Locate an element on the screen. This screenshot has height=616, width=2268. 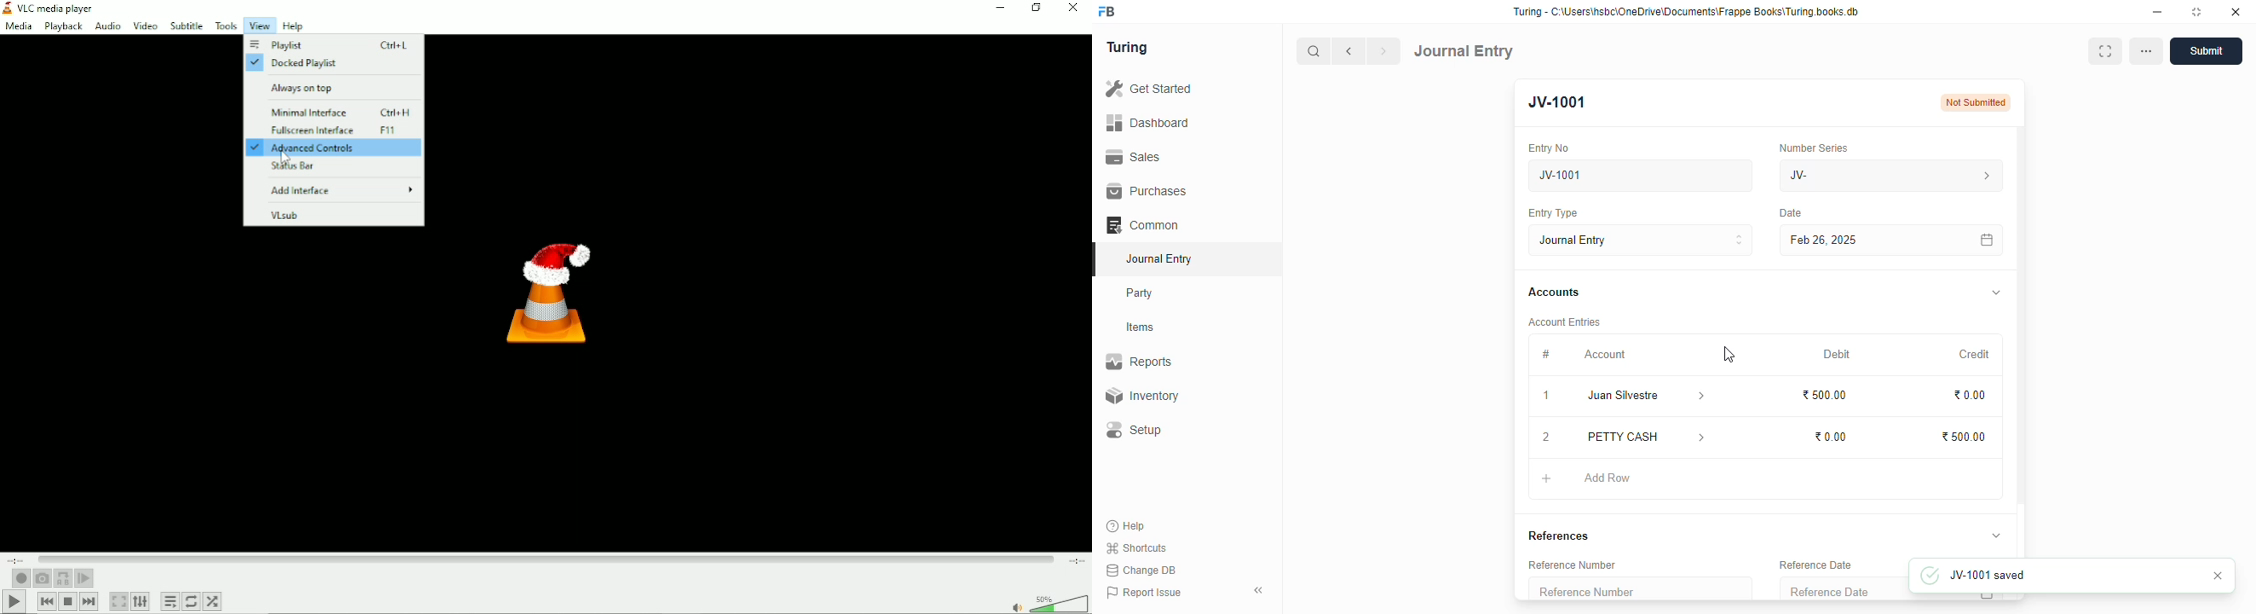
# is located at coordinates (1547, 354).